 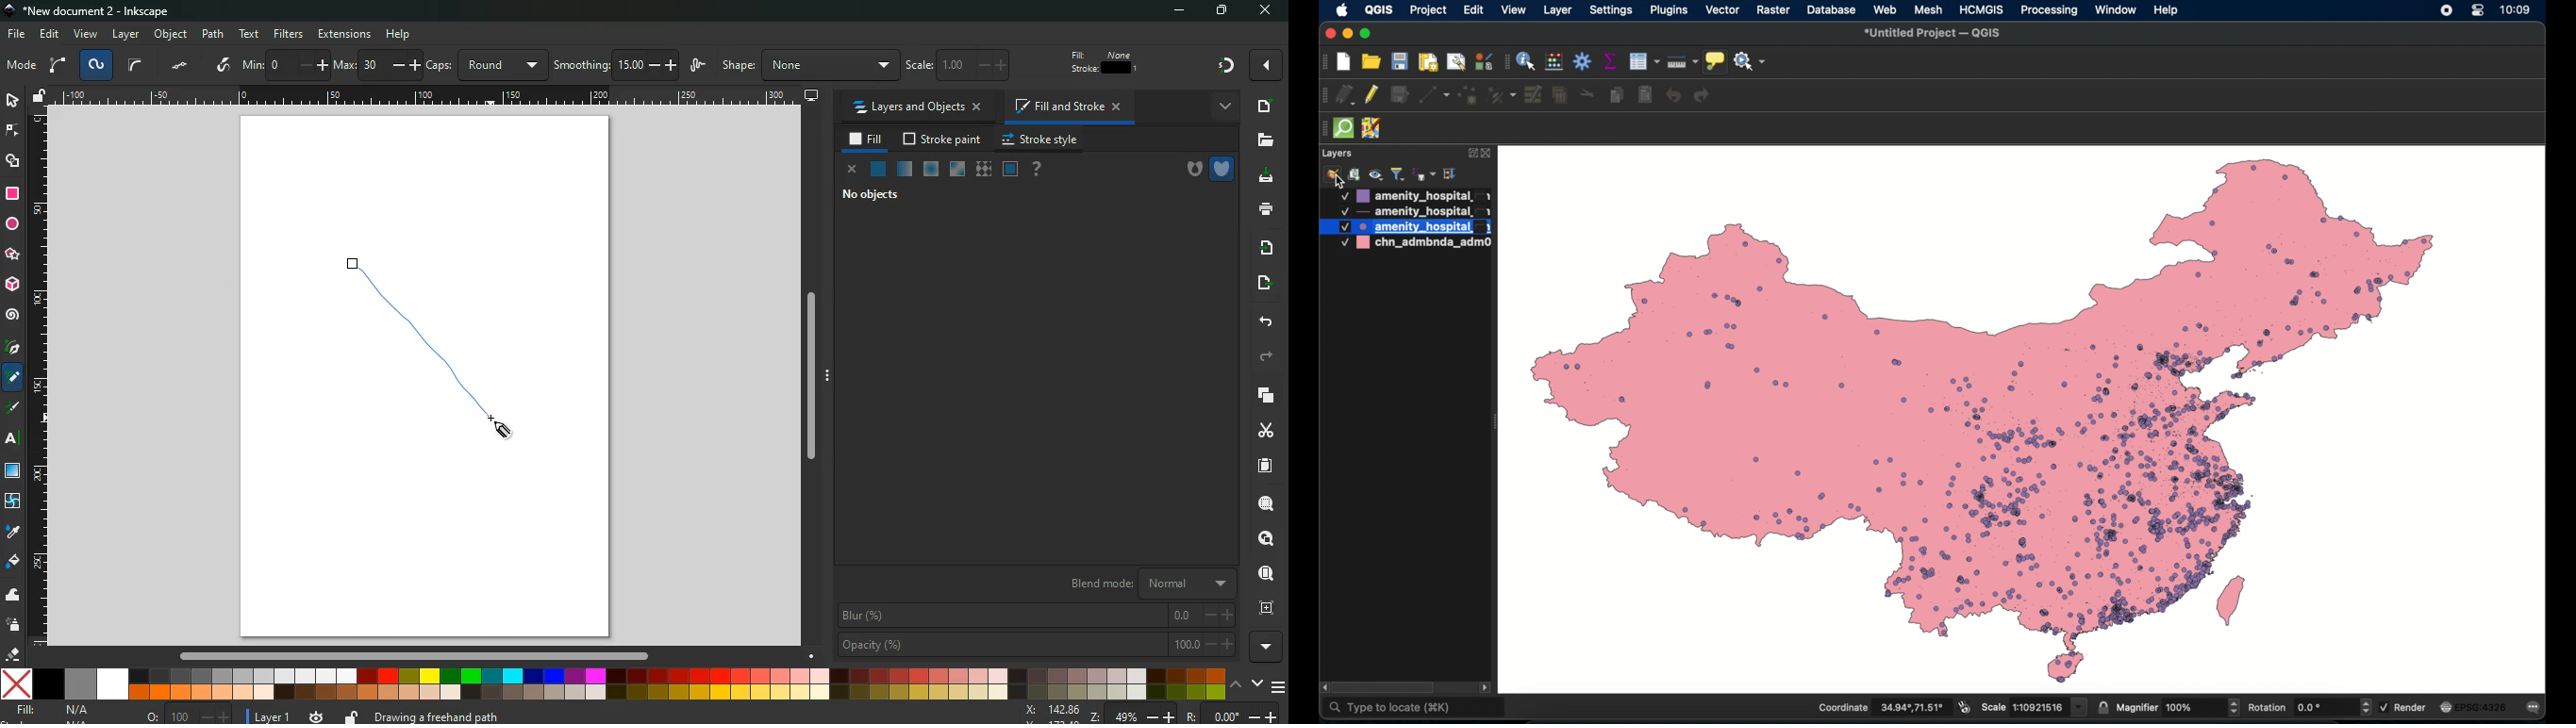 What do you see at coordinates (2032, 708) in the screenshot?
I see `scale` at bounding box center [2032, 708].